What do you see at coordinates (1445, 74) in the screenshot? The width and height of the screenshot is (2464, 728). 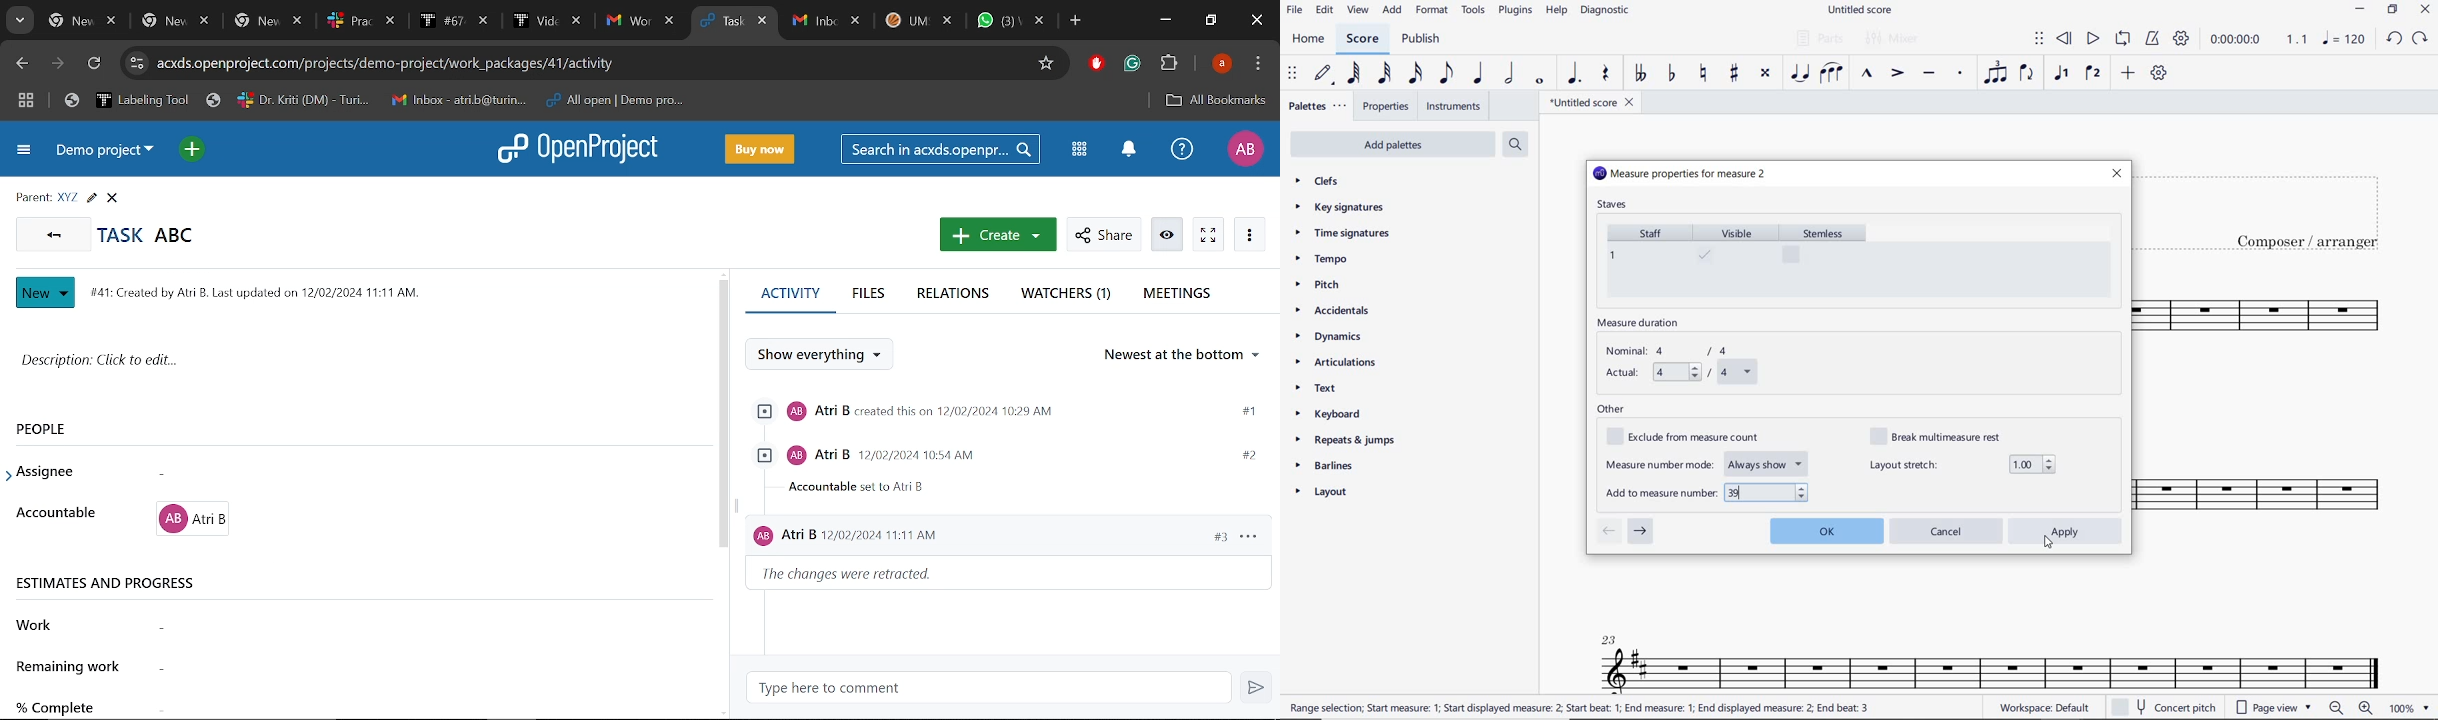 I see `EIGHTH NOTE` at bounding box center [1445, 74].